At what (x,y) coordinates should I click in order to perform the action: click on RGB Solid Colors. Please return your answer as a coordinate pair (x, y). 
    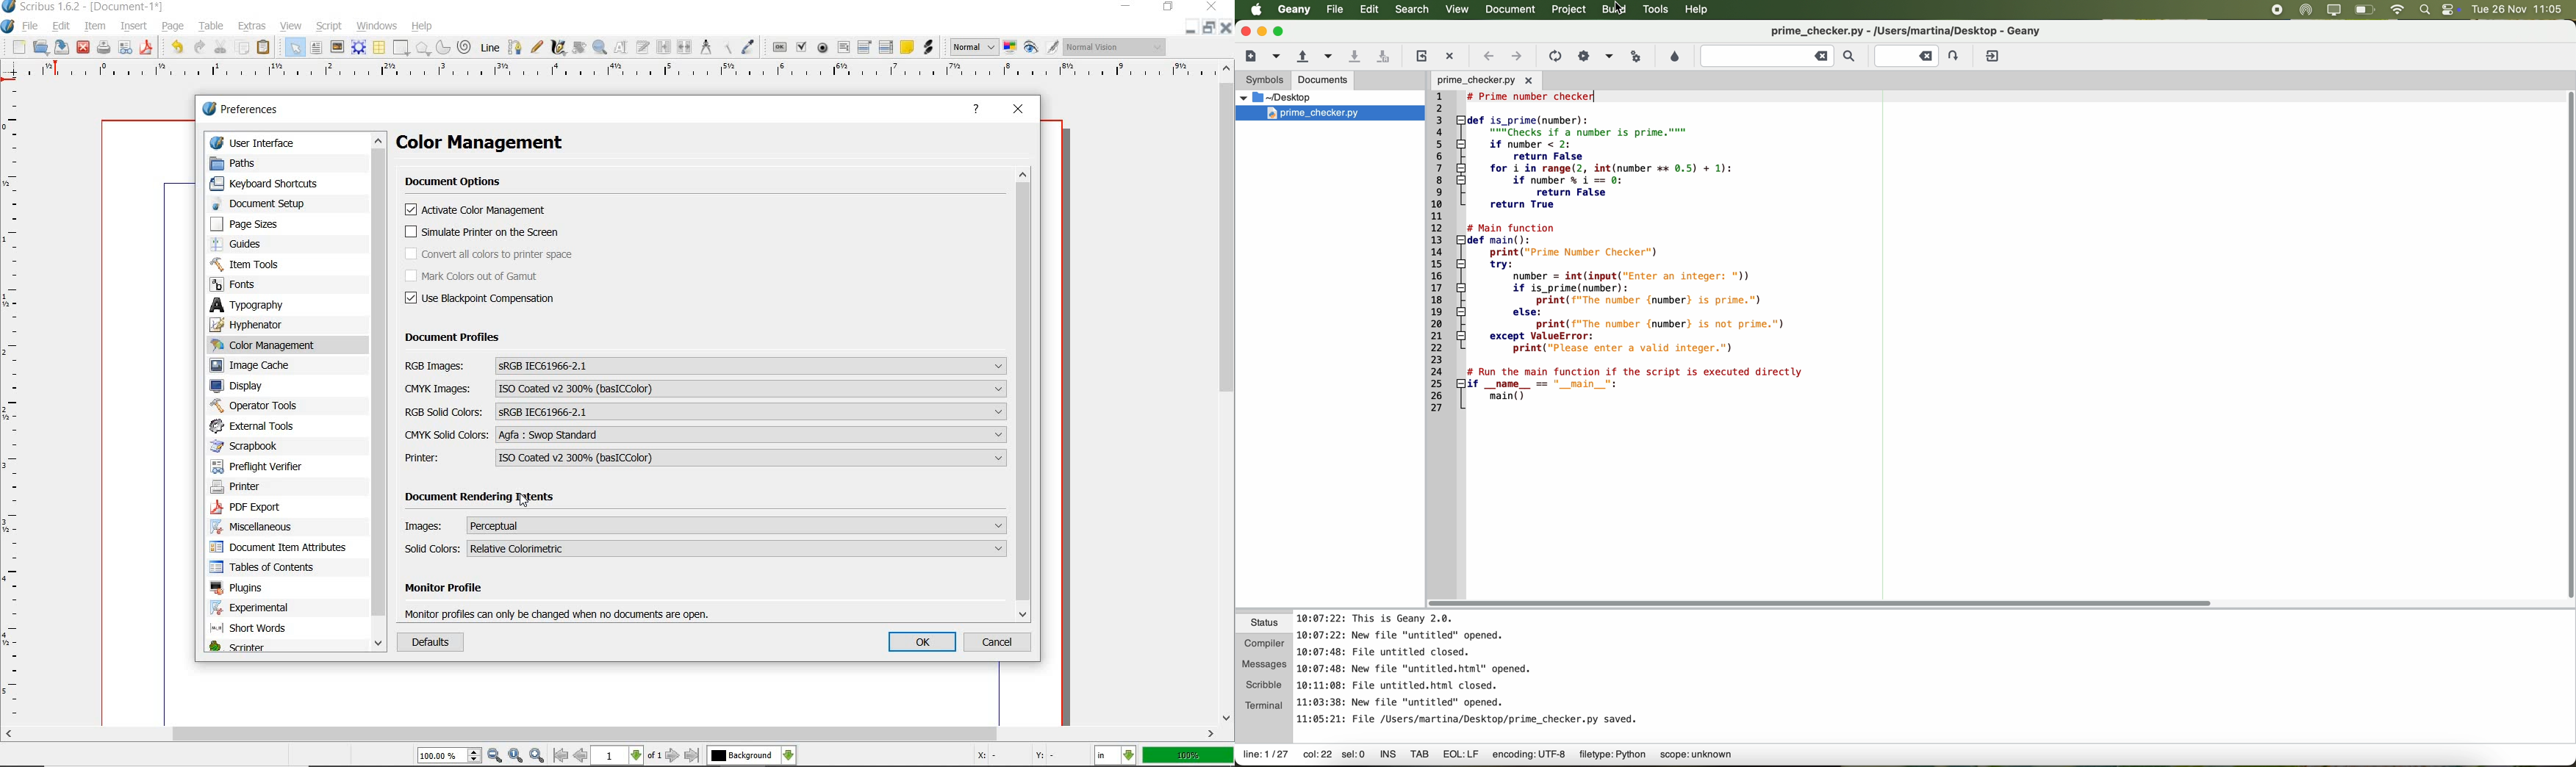
    Looking at the image, I should click on (705, 411).